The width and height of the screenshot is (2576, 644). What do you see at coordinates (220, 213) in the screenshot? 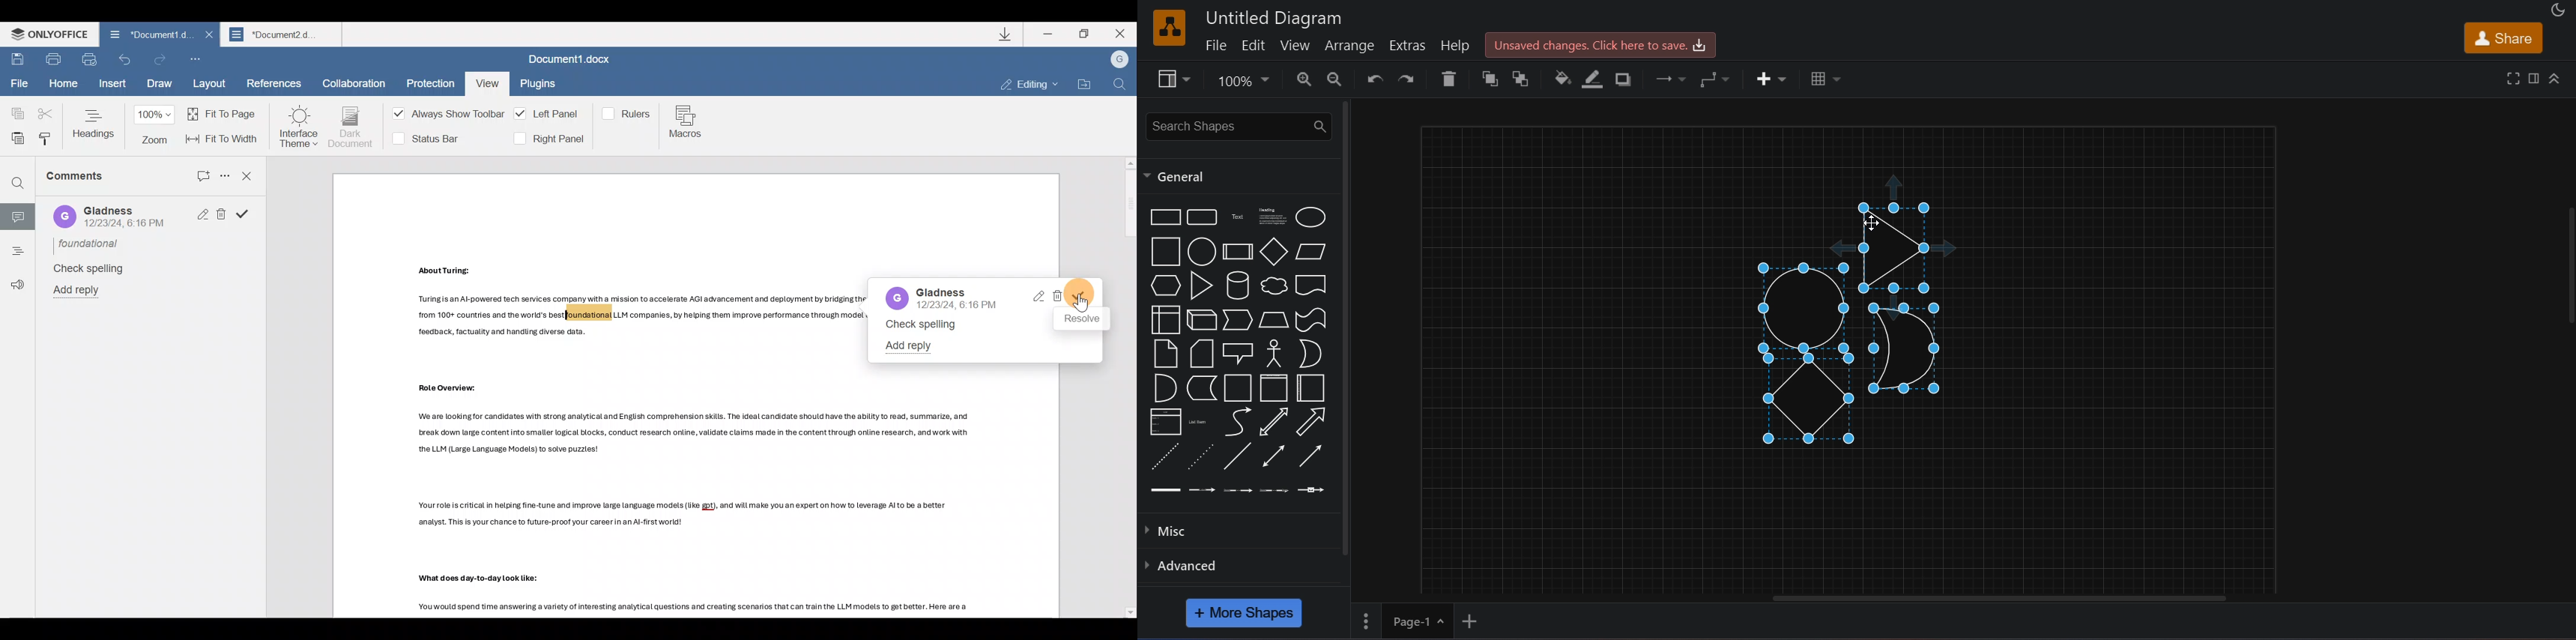
I see `Delete comment` at bounding box center [220, 213].